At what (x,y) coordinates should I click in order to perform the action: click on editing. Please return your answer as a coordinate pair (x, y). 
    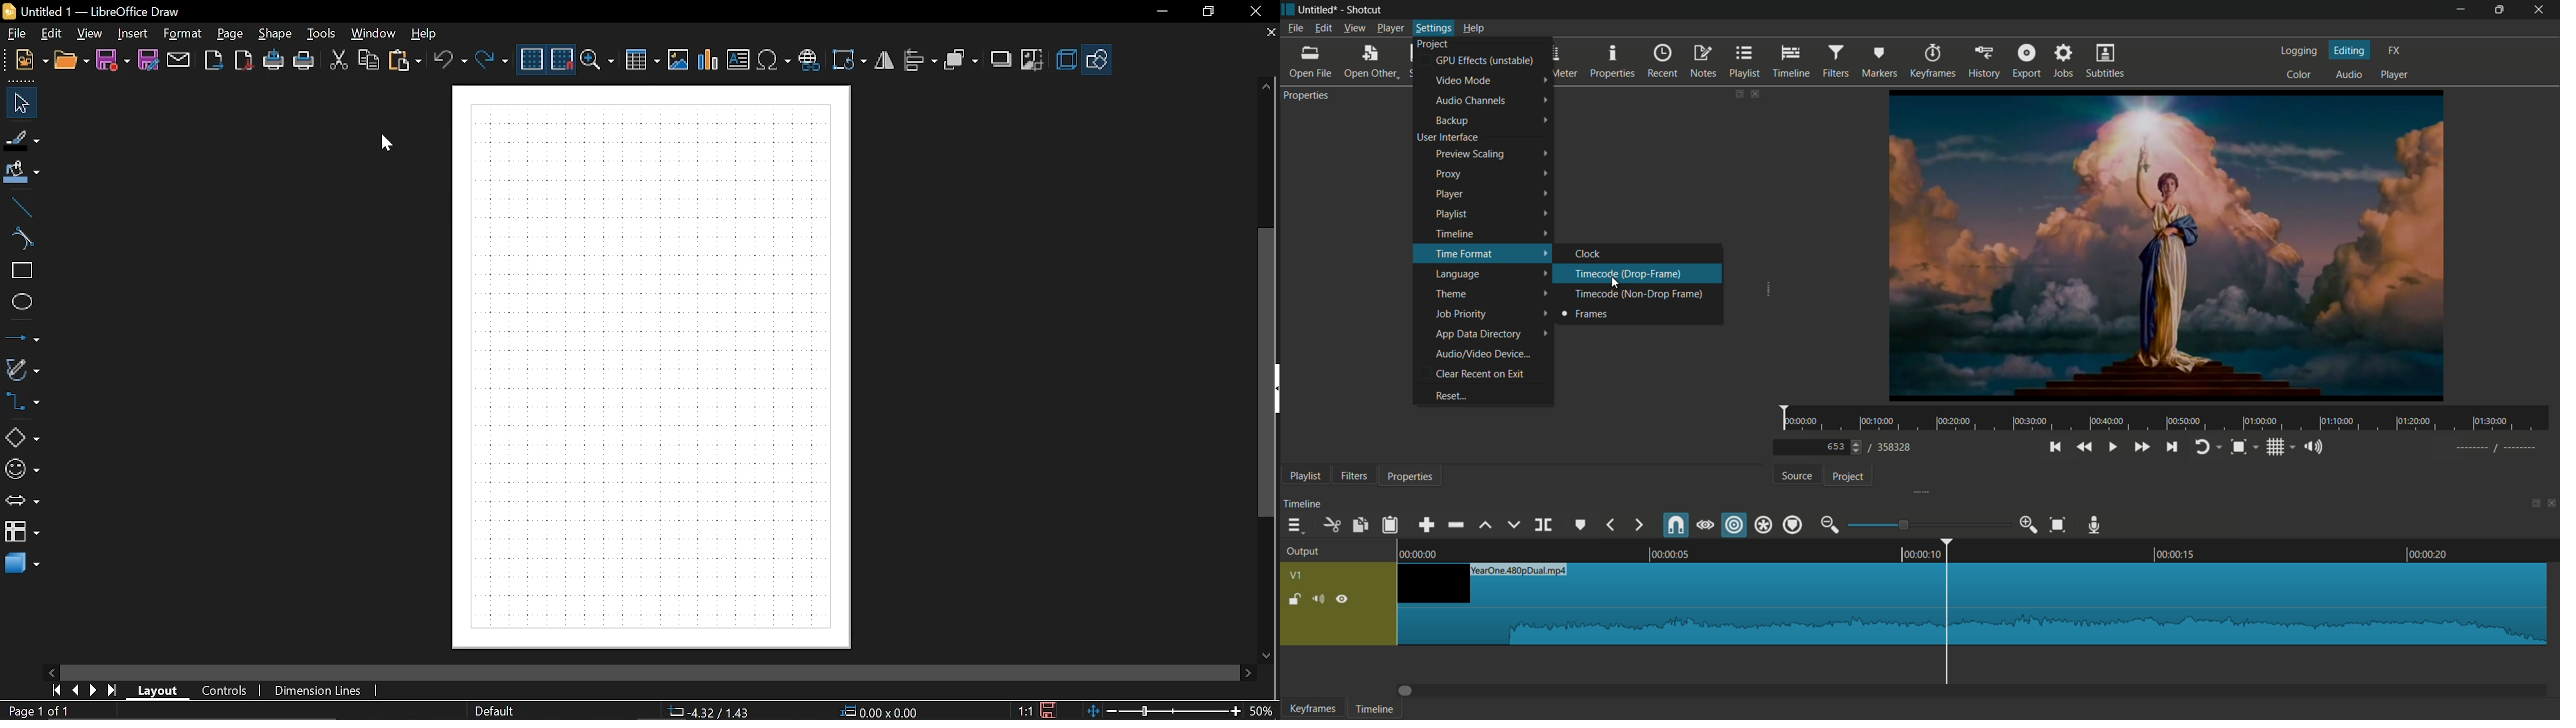
    Looking at the image, I should click on (2349, 49).